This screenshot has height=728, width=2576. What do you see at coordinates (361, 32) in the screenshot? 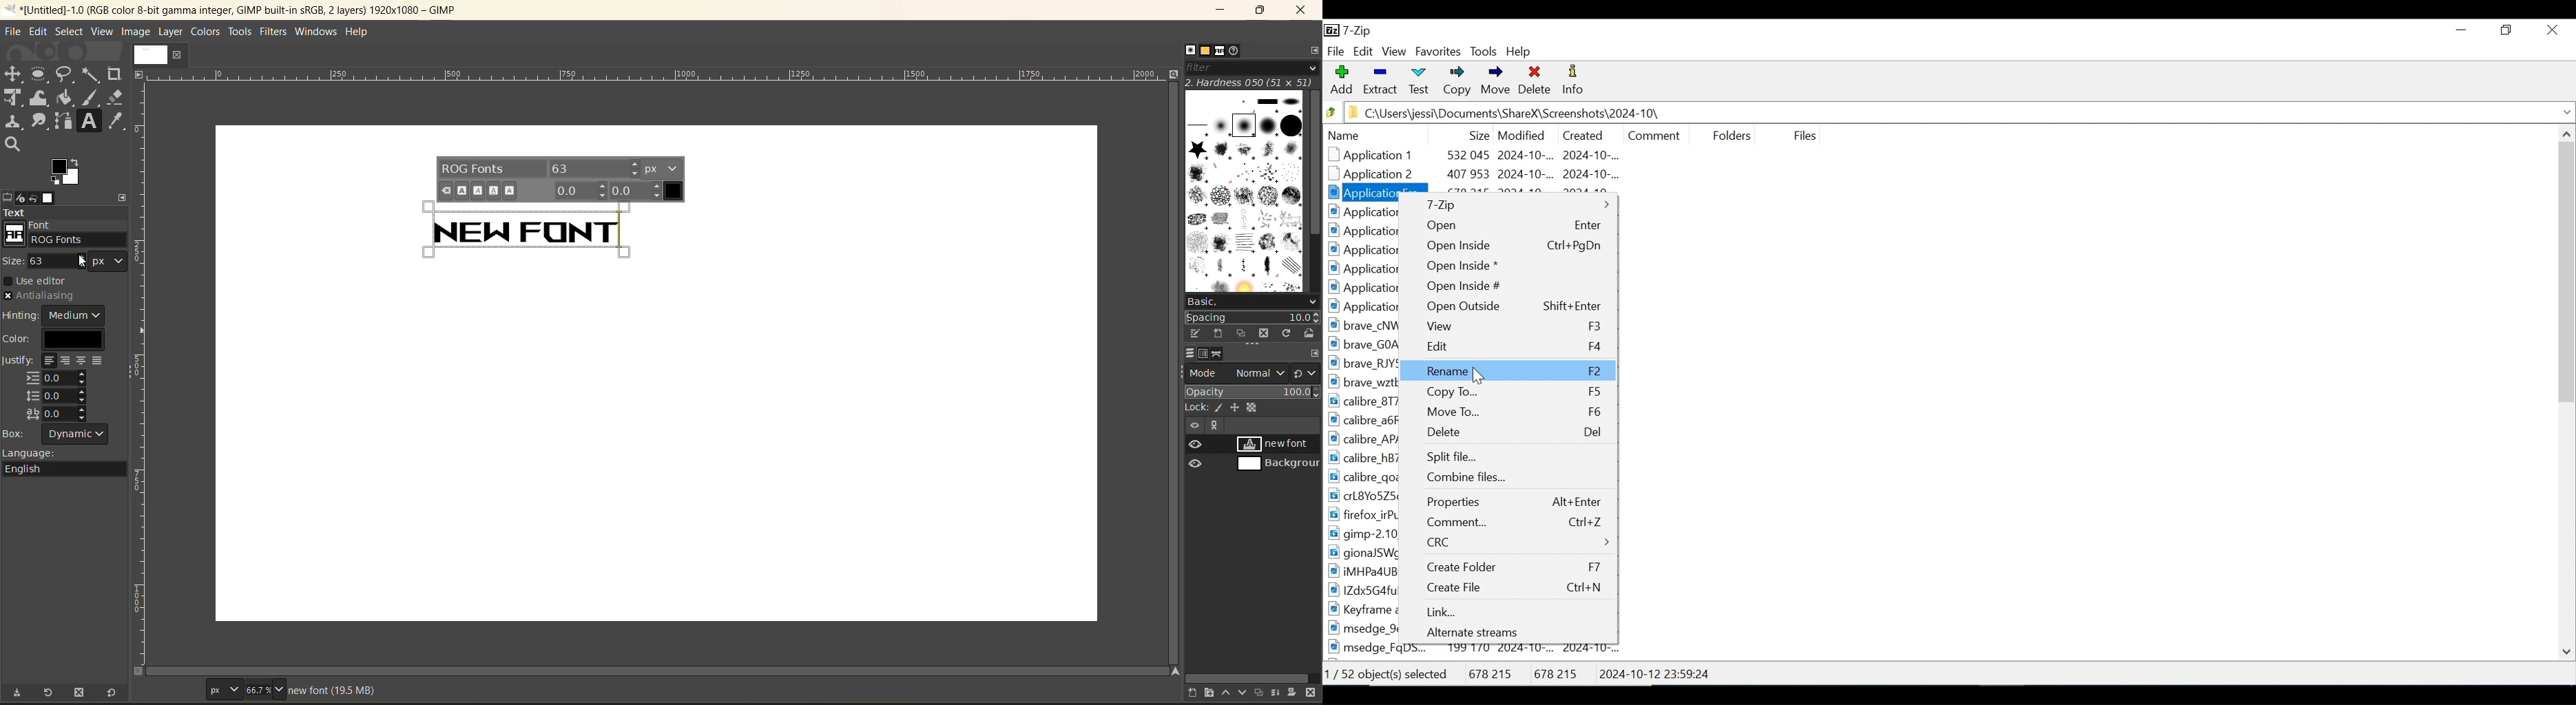
I see `help` at bounding box center [361, 32].